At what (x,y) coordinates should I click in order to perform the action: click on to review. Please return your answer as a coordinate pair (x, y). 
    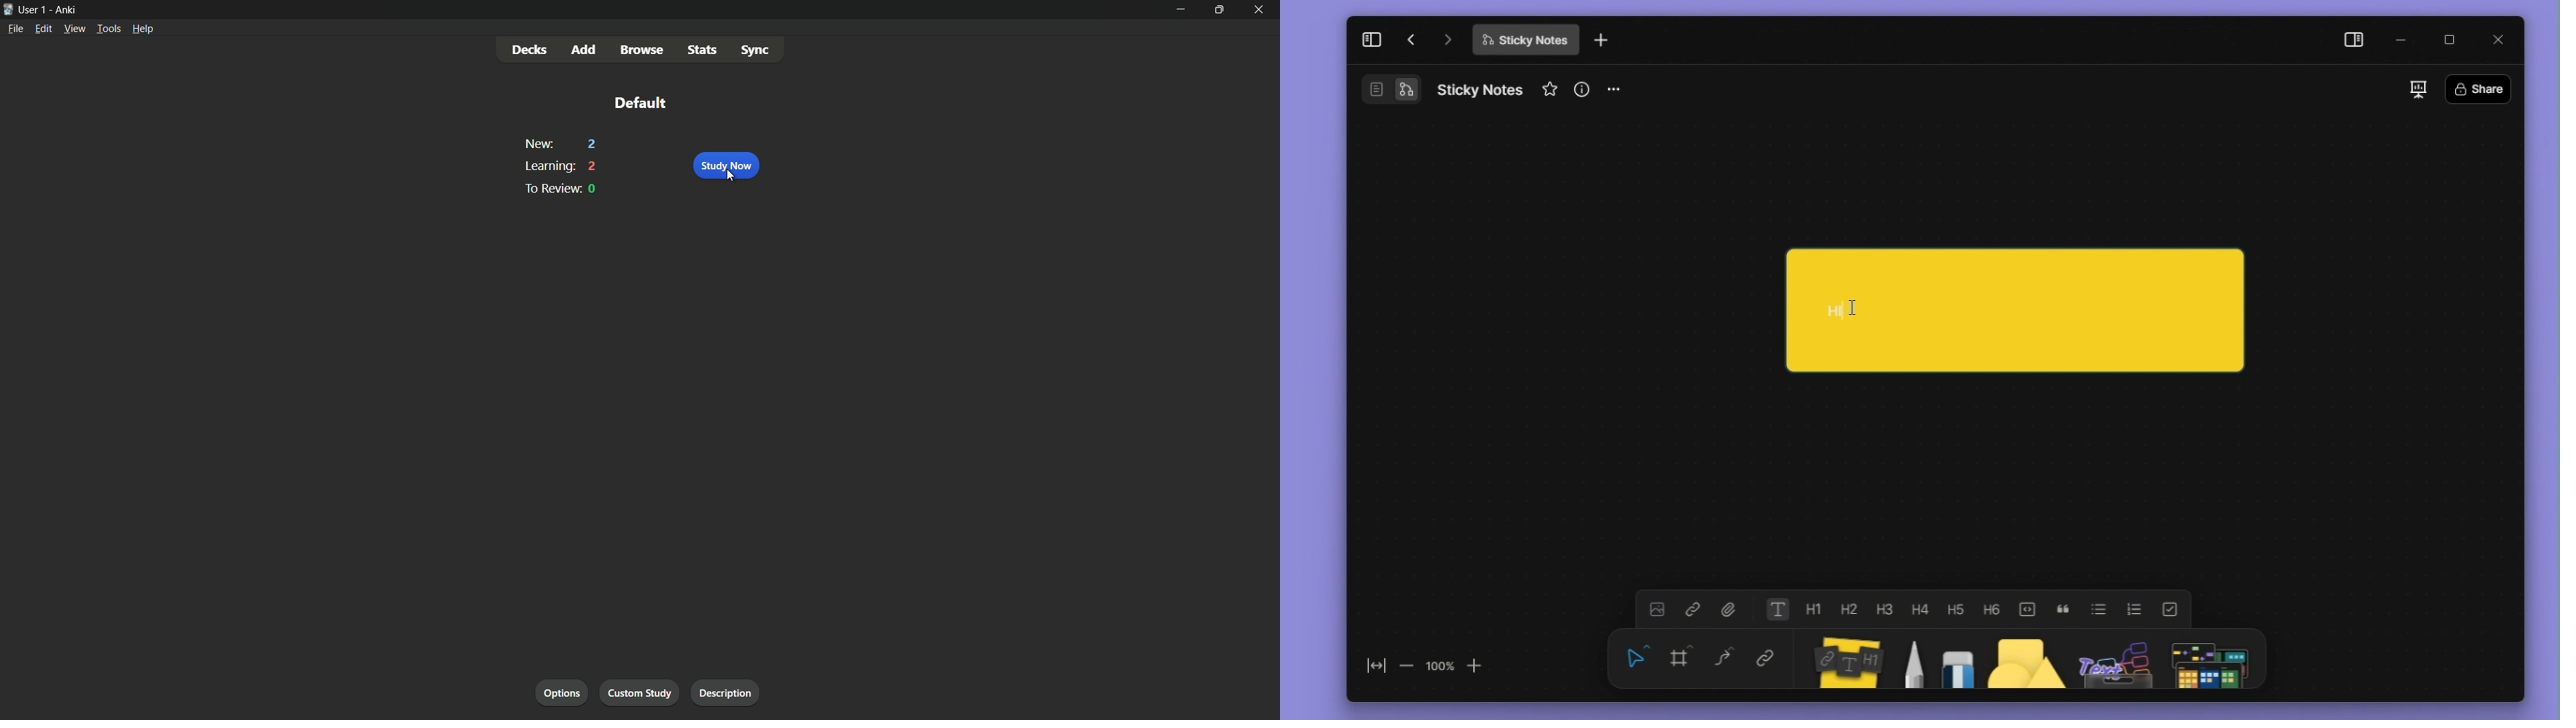
    Looking at the image, I should click on (553, 189).